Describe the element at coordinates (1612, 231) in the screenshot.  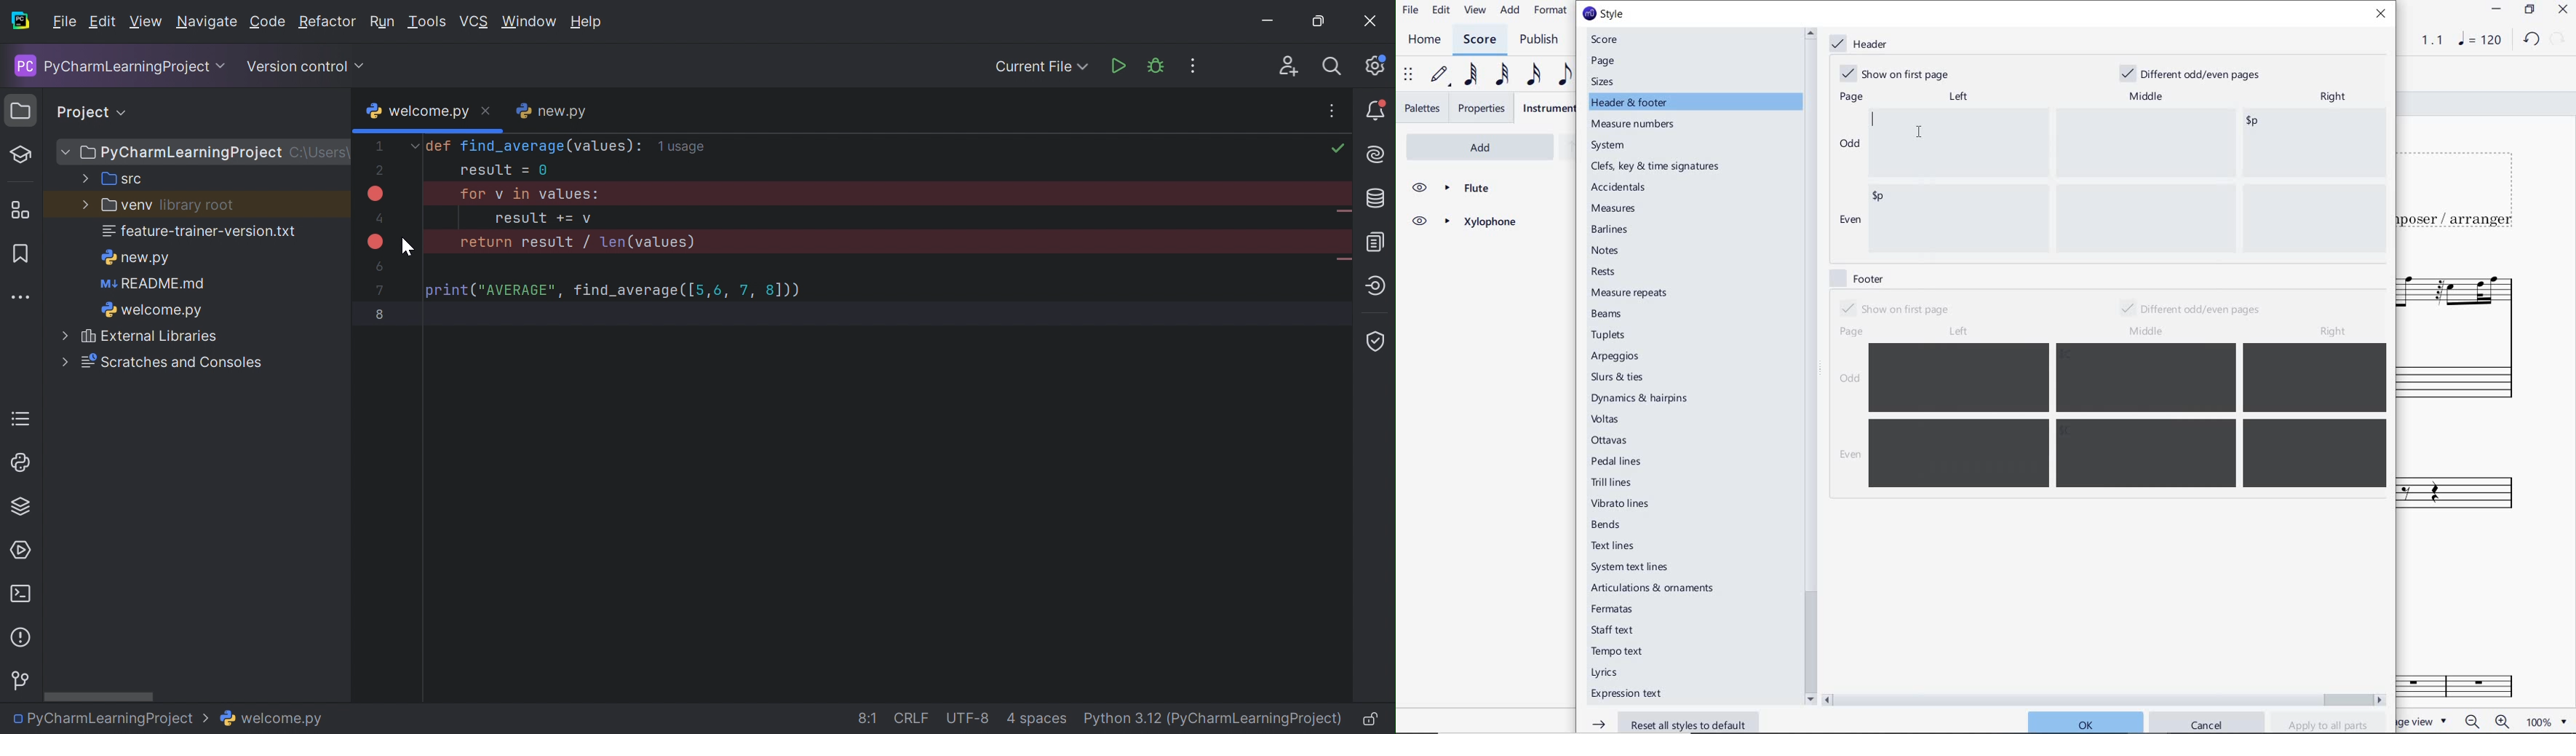
I see `barlines` at that location.